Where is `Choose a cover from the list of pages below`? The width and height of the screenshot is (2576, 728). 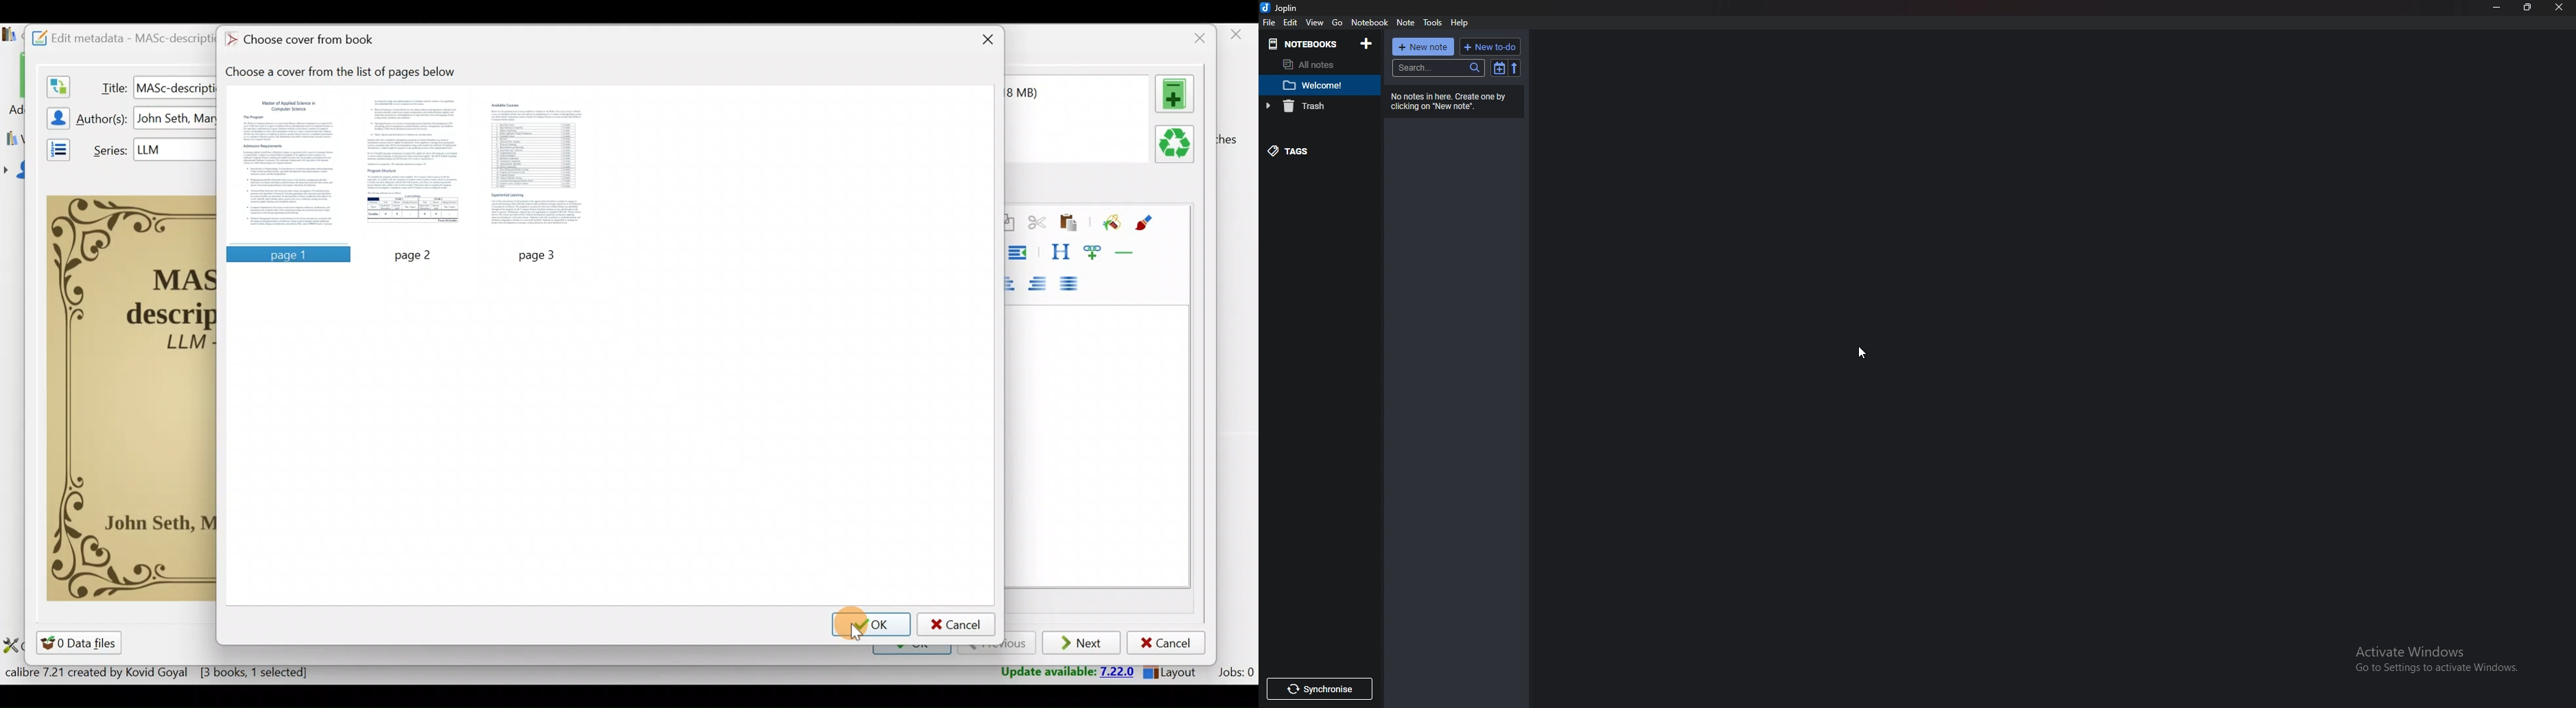 Choose a cover from the list of pages below is located at coordinates (348, 72).